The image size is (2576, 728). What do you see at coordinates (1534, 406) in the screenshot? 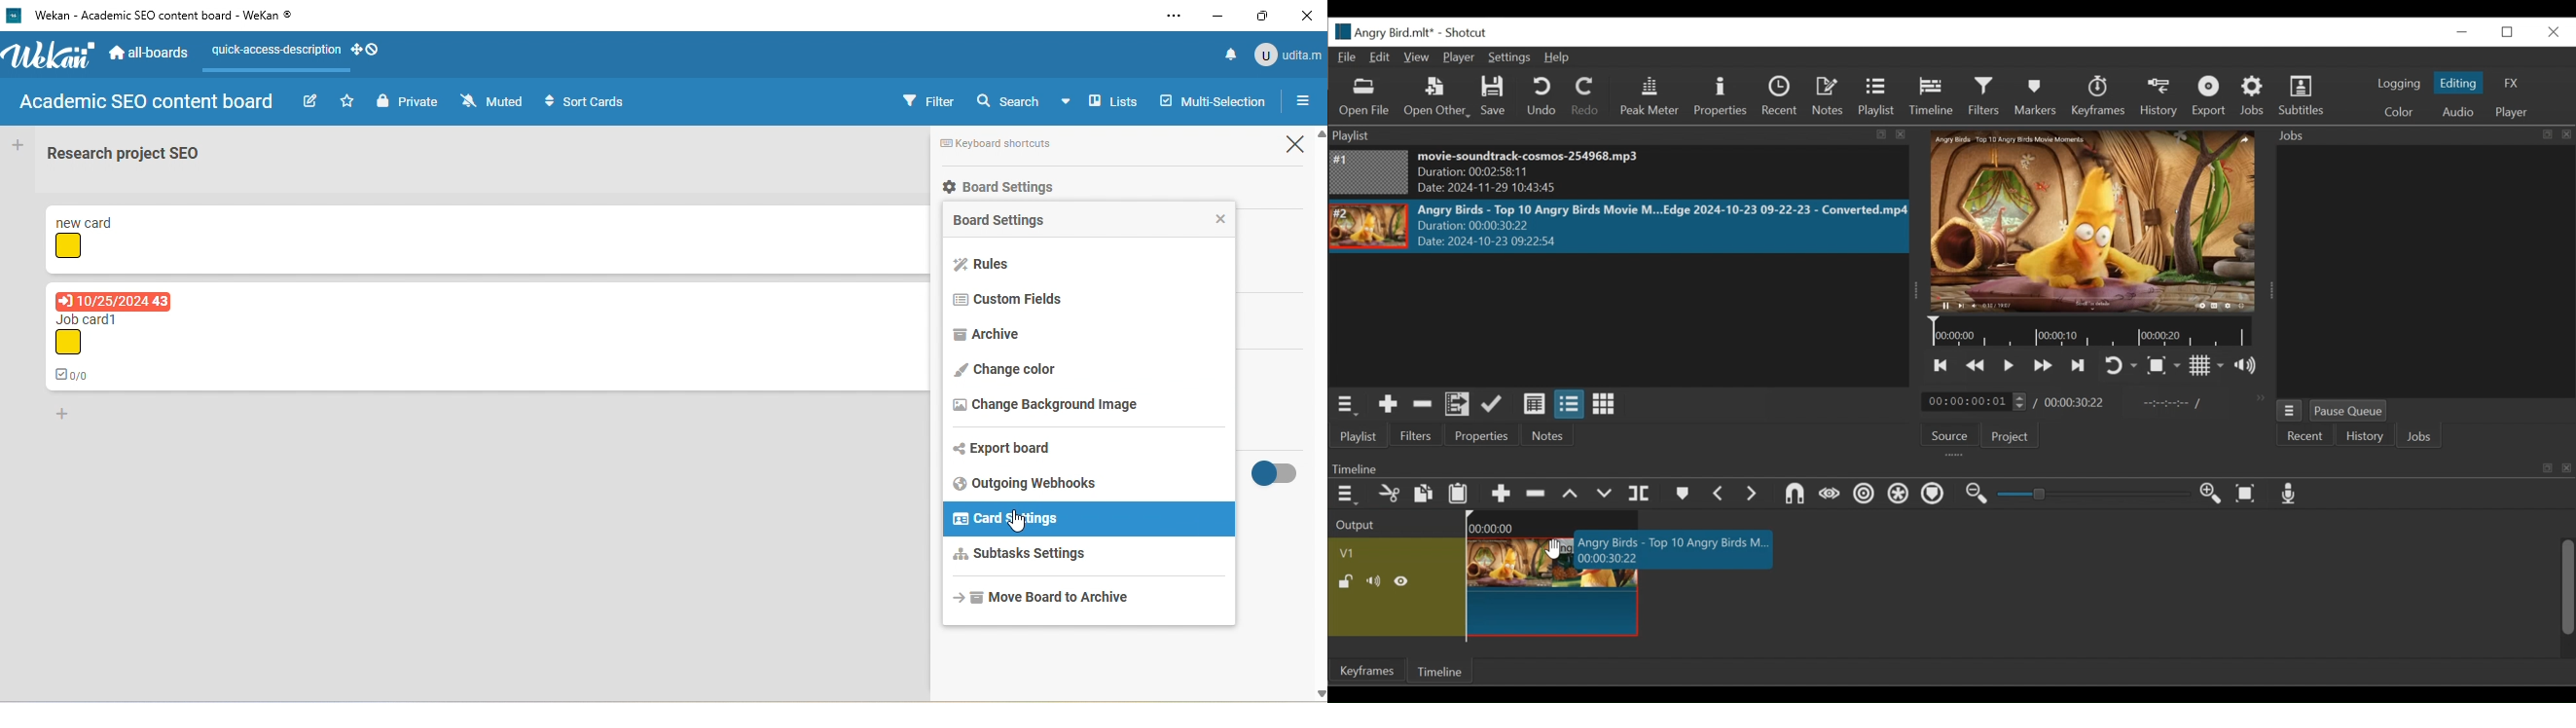
I see `View as details` at bounding box center [1534, 406].